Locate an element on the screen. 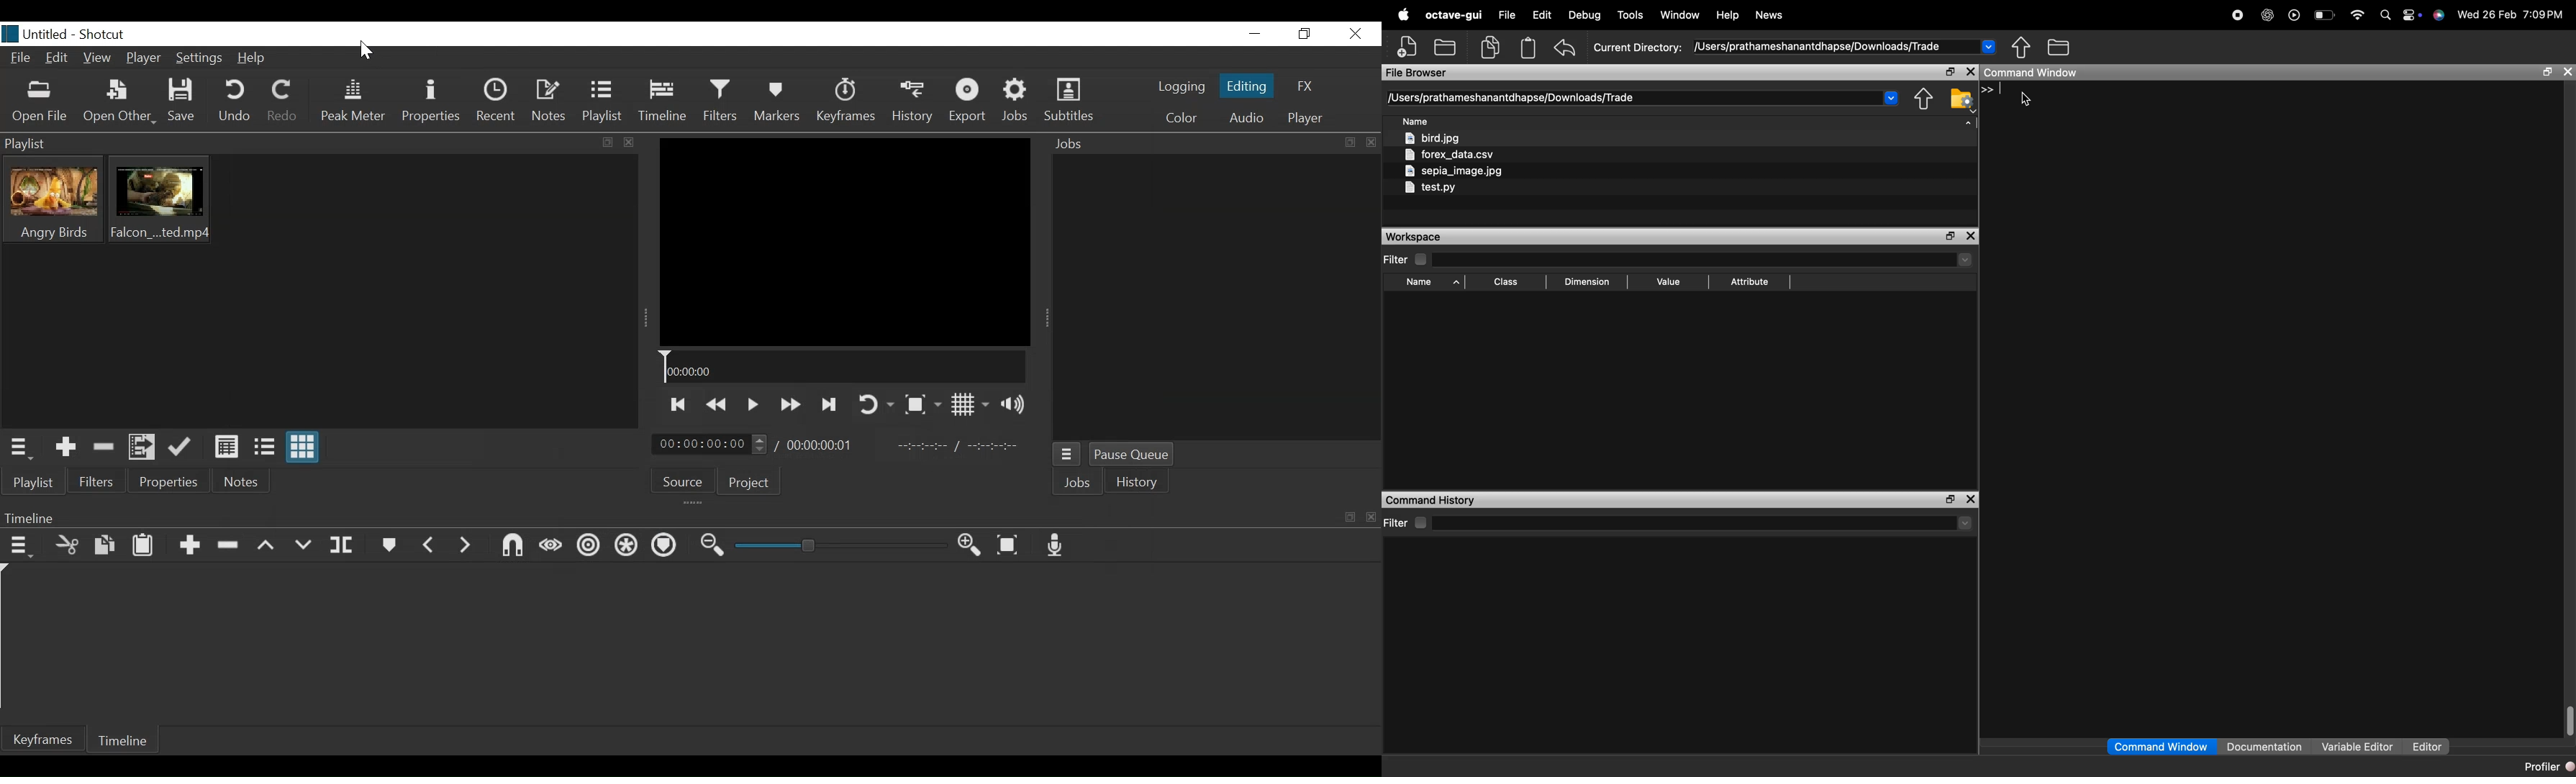 This screenshot has width=2576, height=784. browse your file is located at coordinates (1962, 98).